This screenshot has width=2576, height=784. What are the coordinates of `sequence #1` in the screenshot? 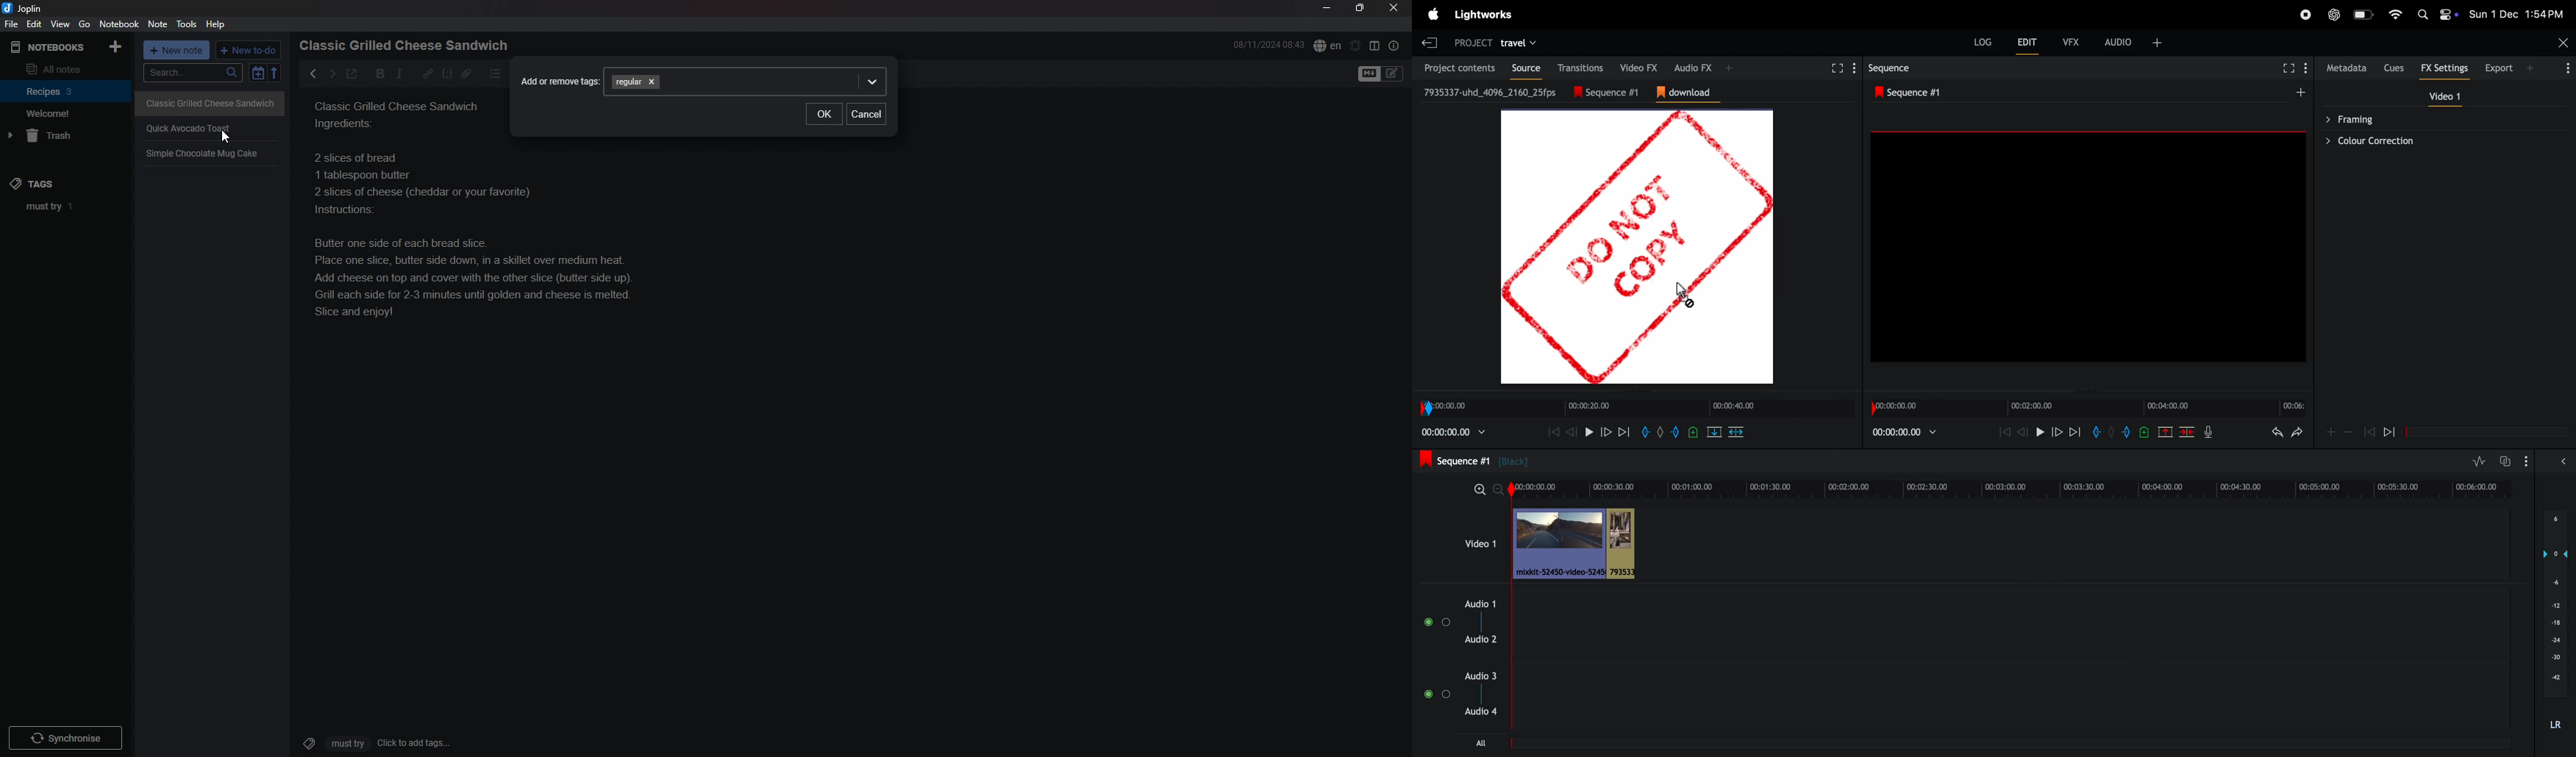 It's located at (1474, 460).